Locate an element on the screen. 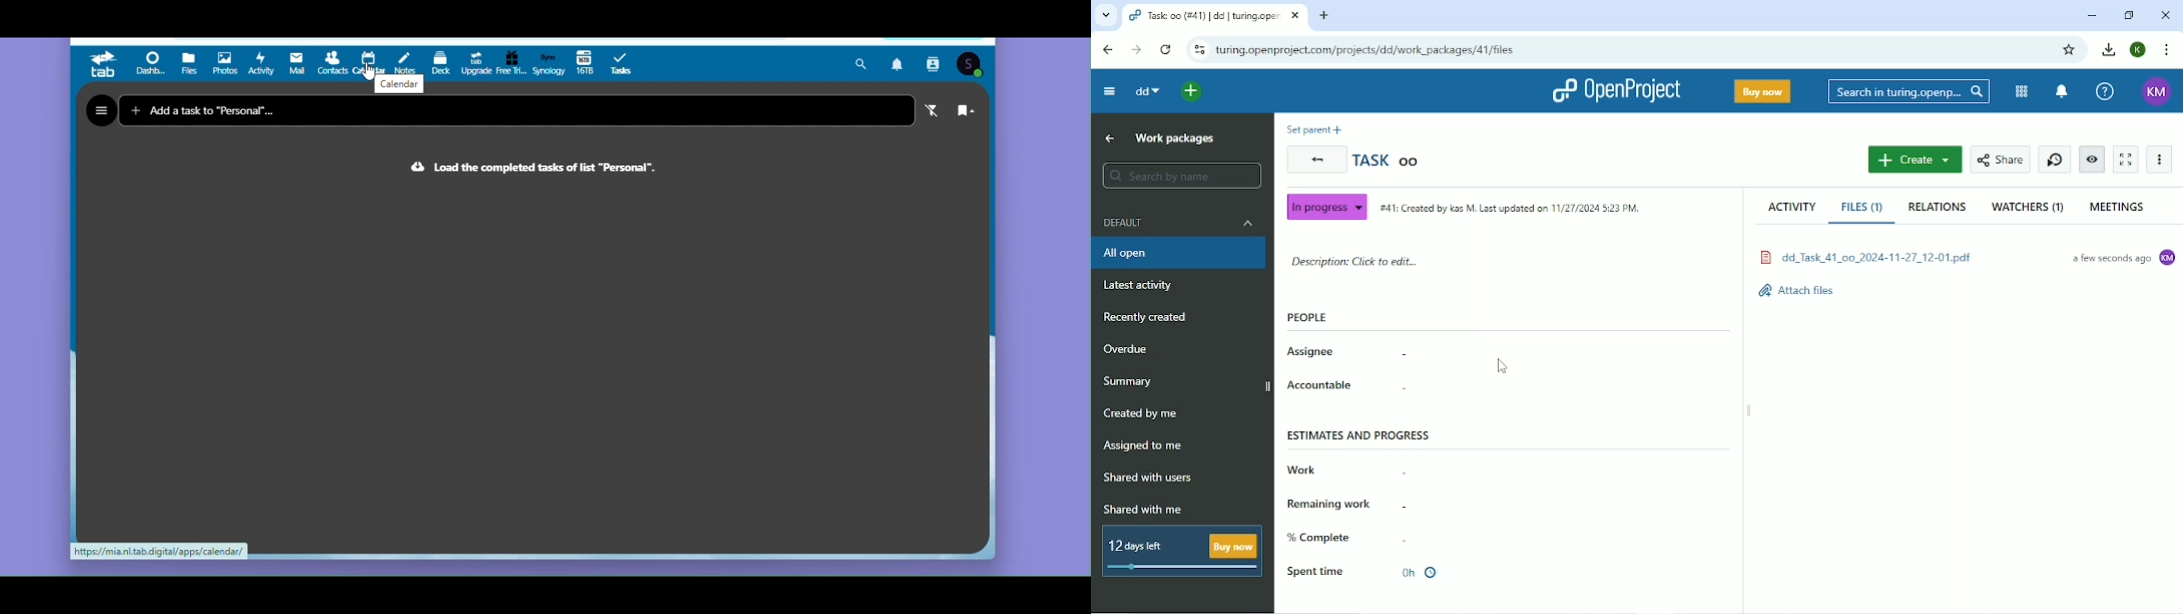  Reload this page is located at coordinates (1168, 50).